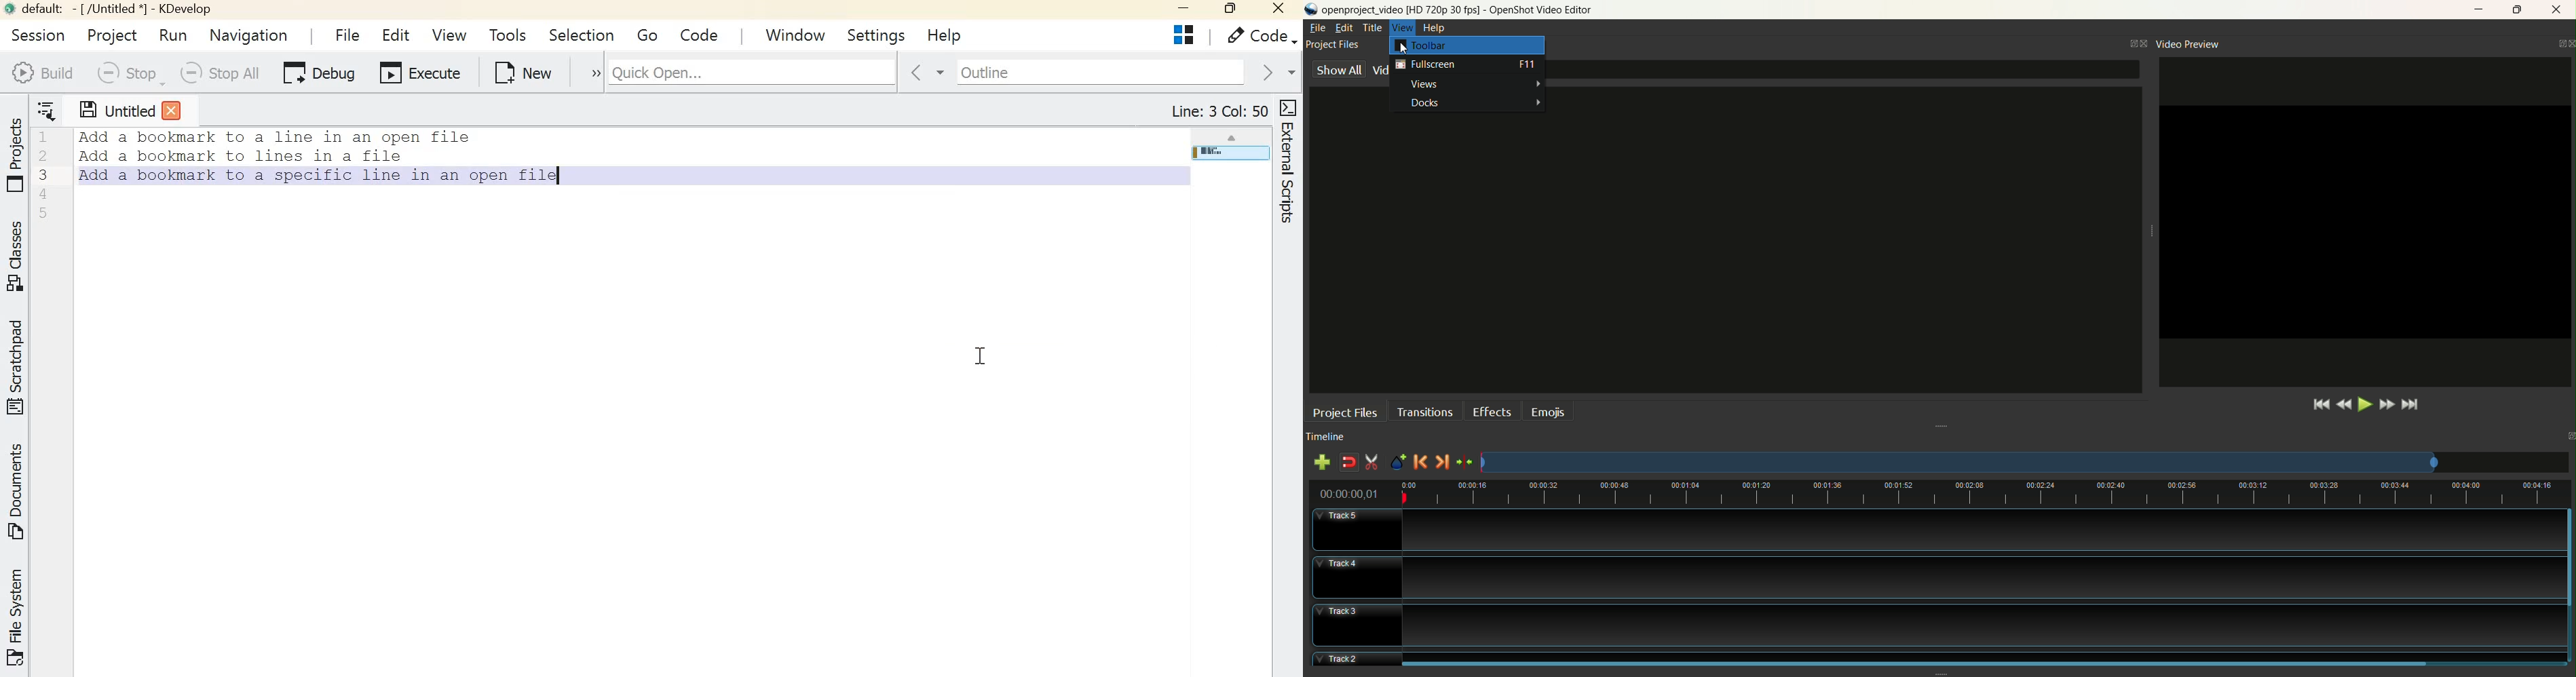 This screenshot has height=700, width=2576. Describe the element at coordinates (1468, 10) in the screenshot. I see `file name` at that location.